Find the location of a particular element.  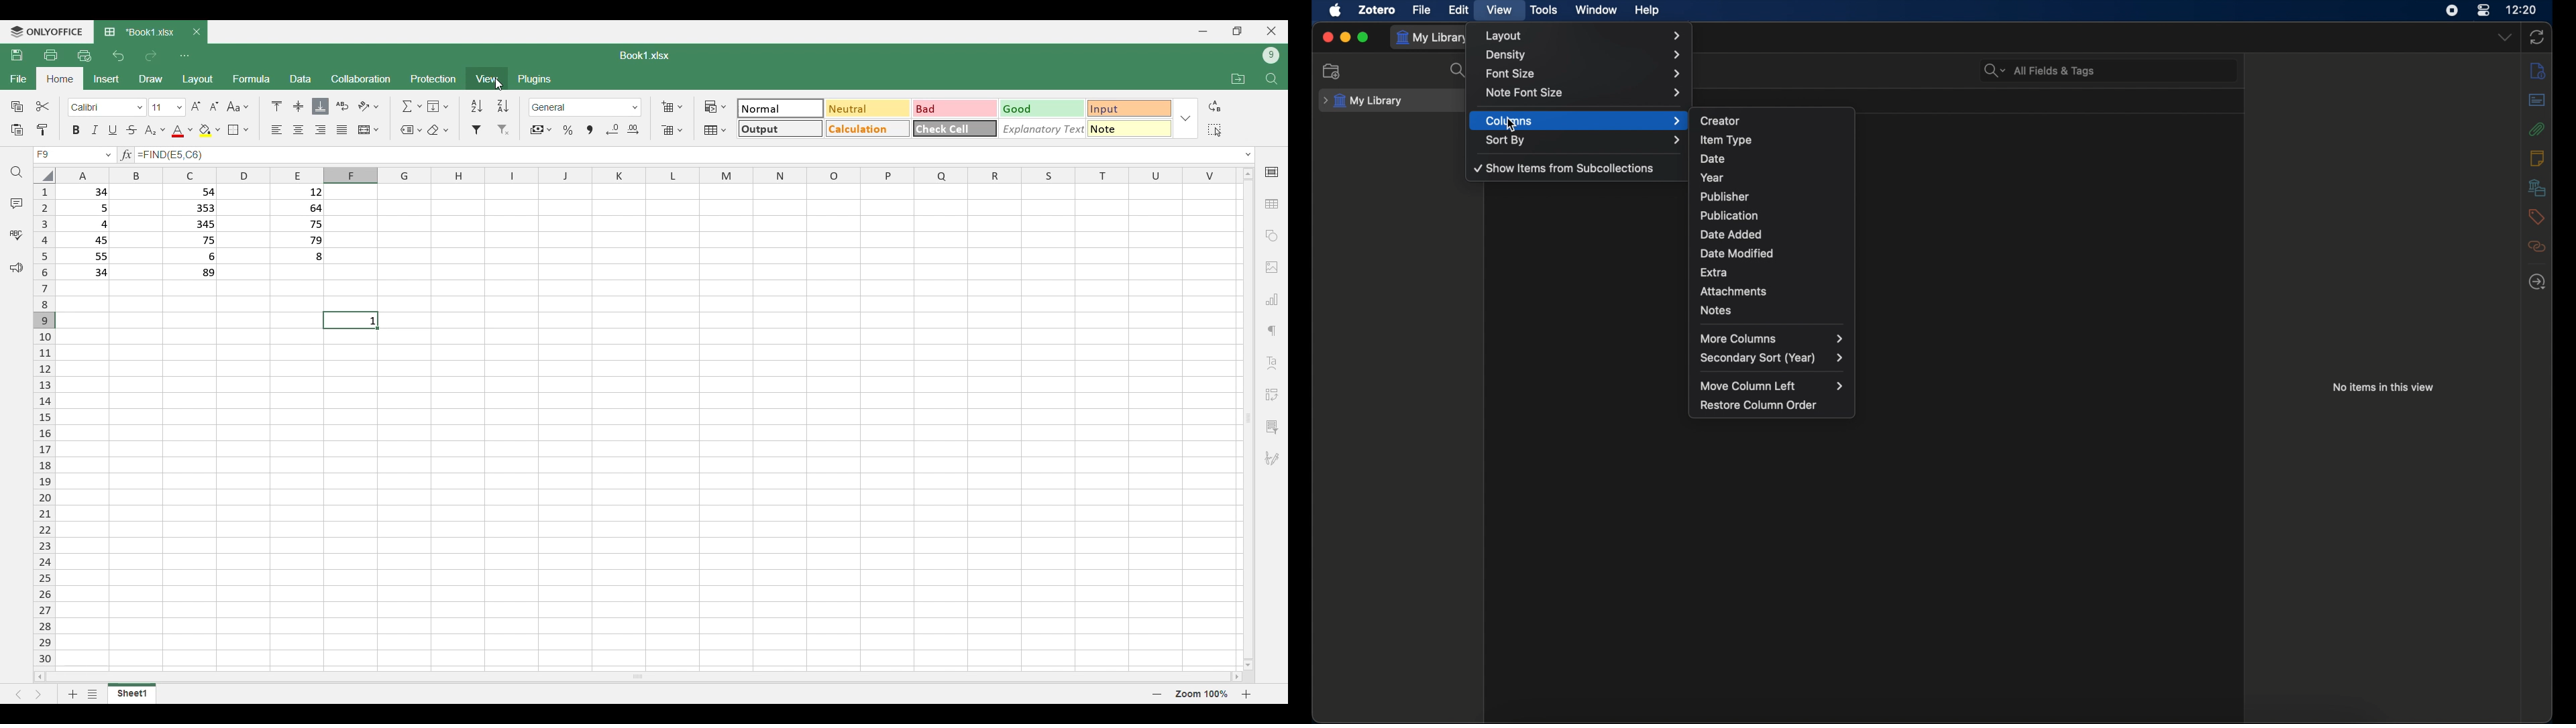

Horizontal slide bar is located at coordinates (645, 678).